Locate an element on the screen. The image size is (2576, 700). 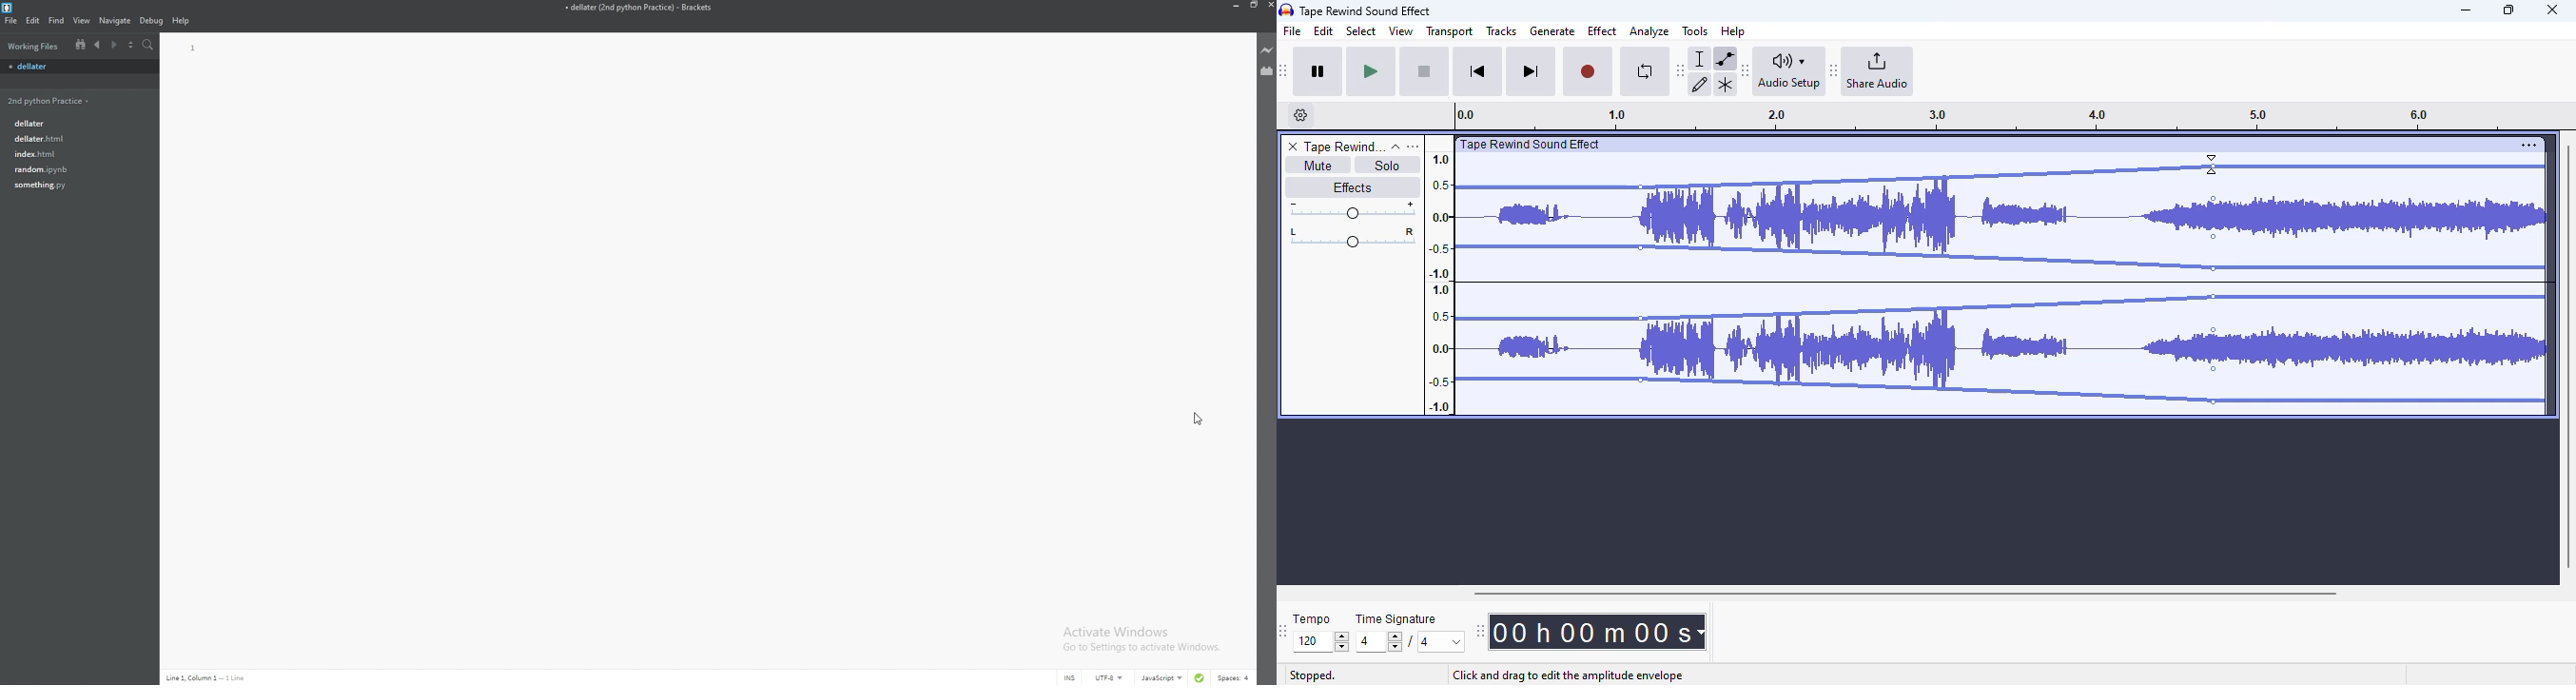
track name is located at coordinates (1344, 147).